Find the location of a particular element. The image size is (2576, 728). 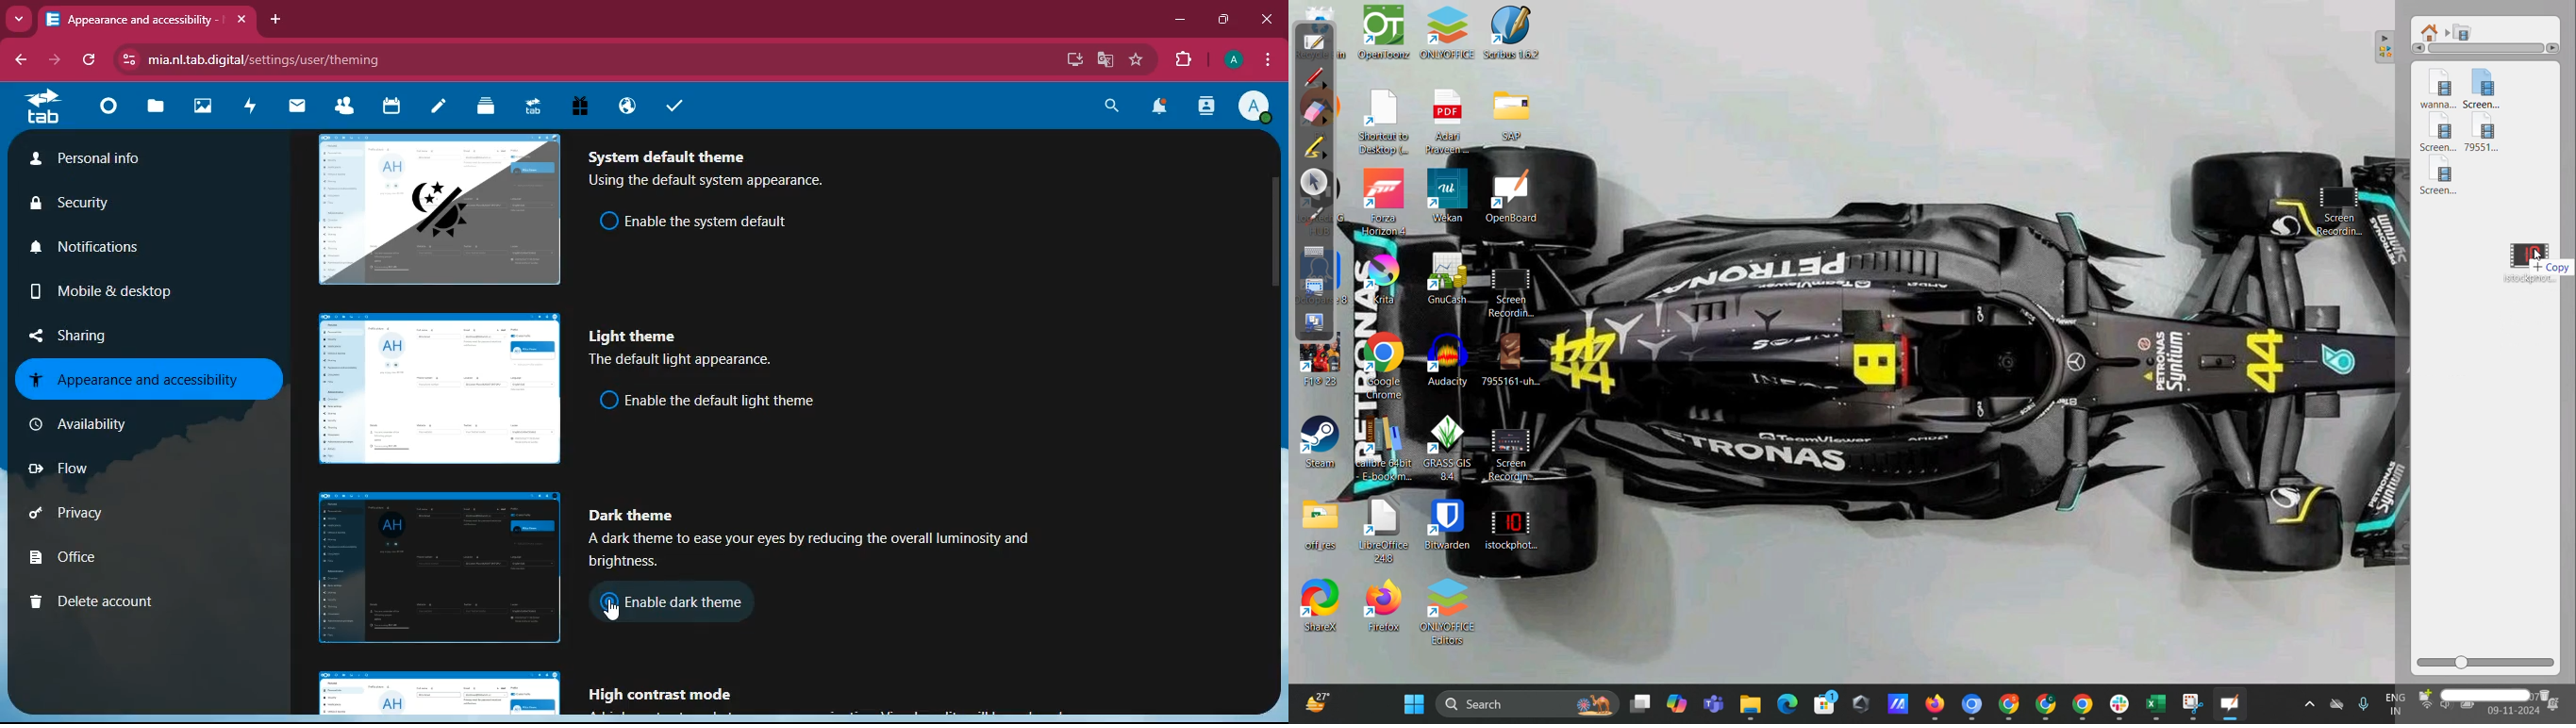

activity is located at coordinates (1205, 107).